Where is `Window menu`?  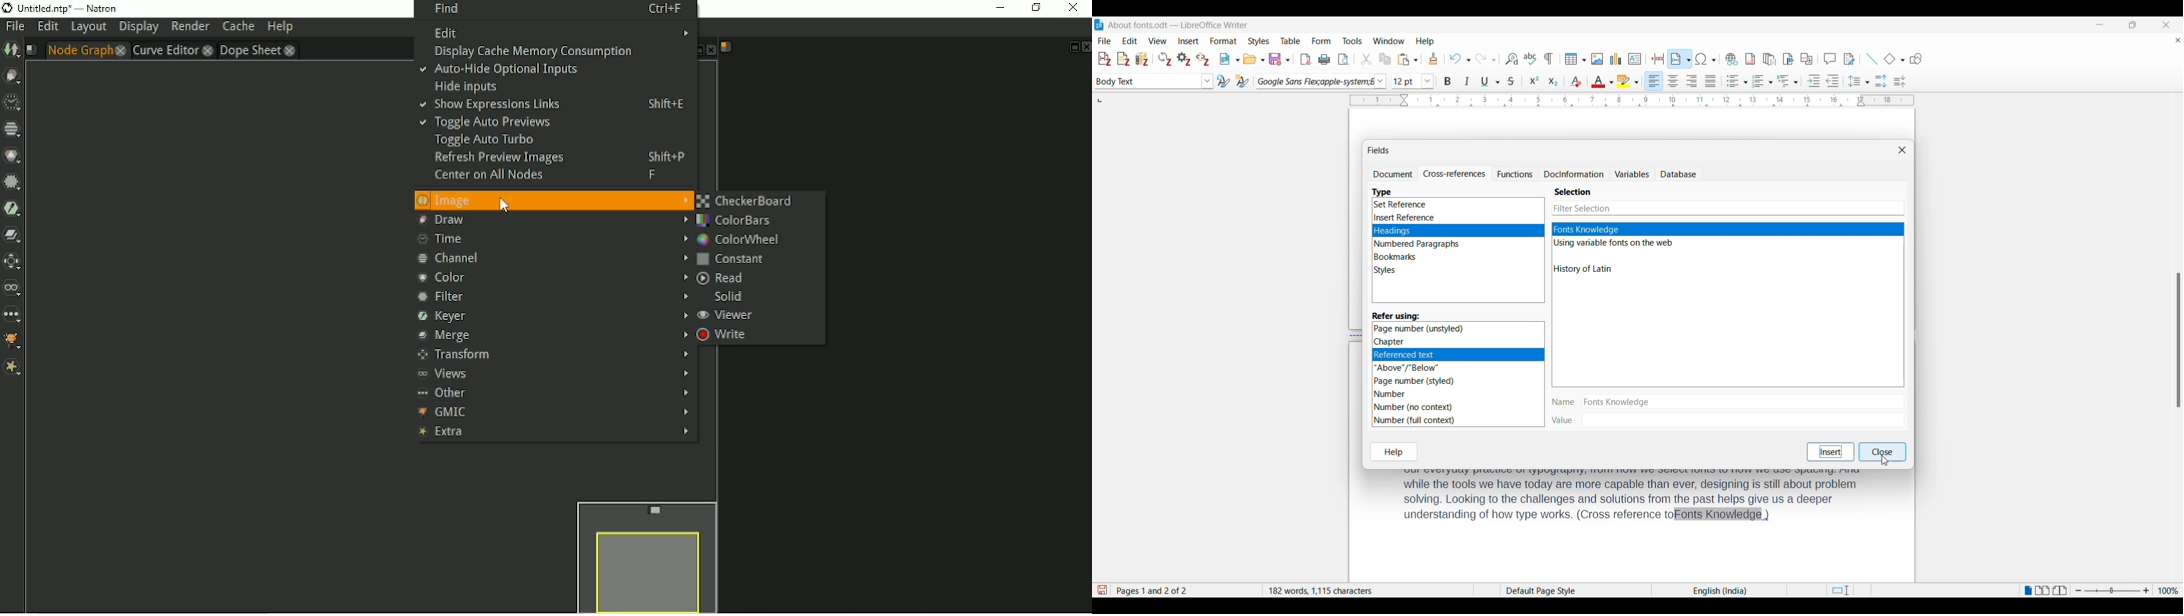
Window menu is located at coordinates (1389, 41).